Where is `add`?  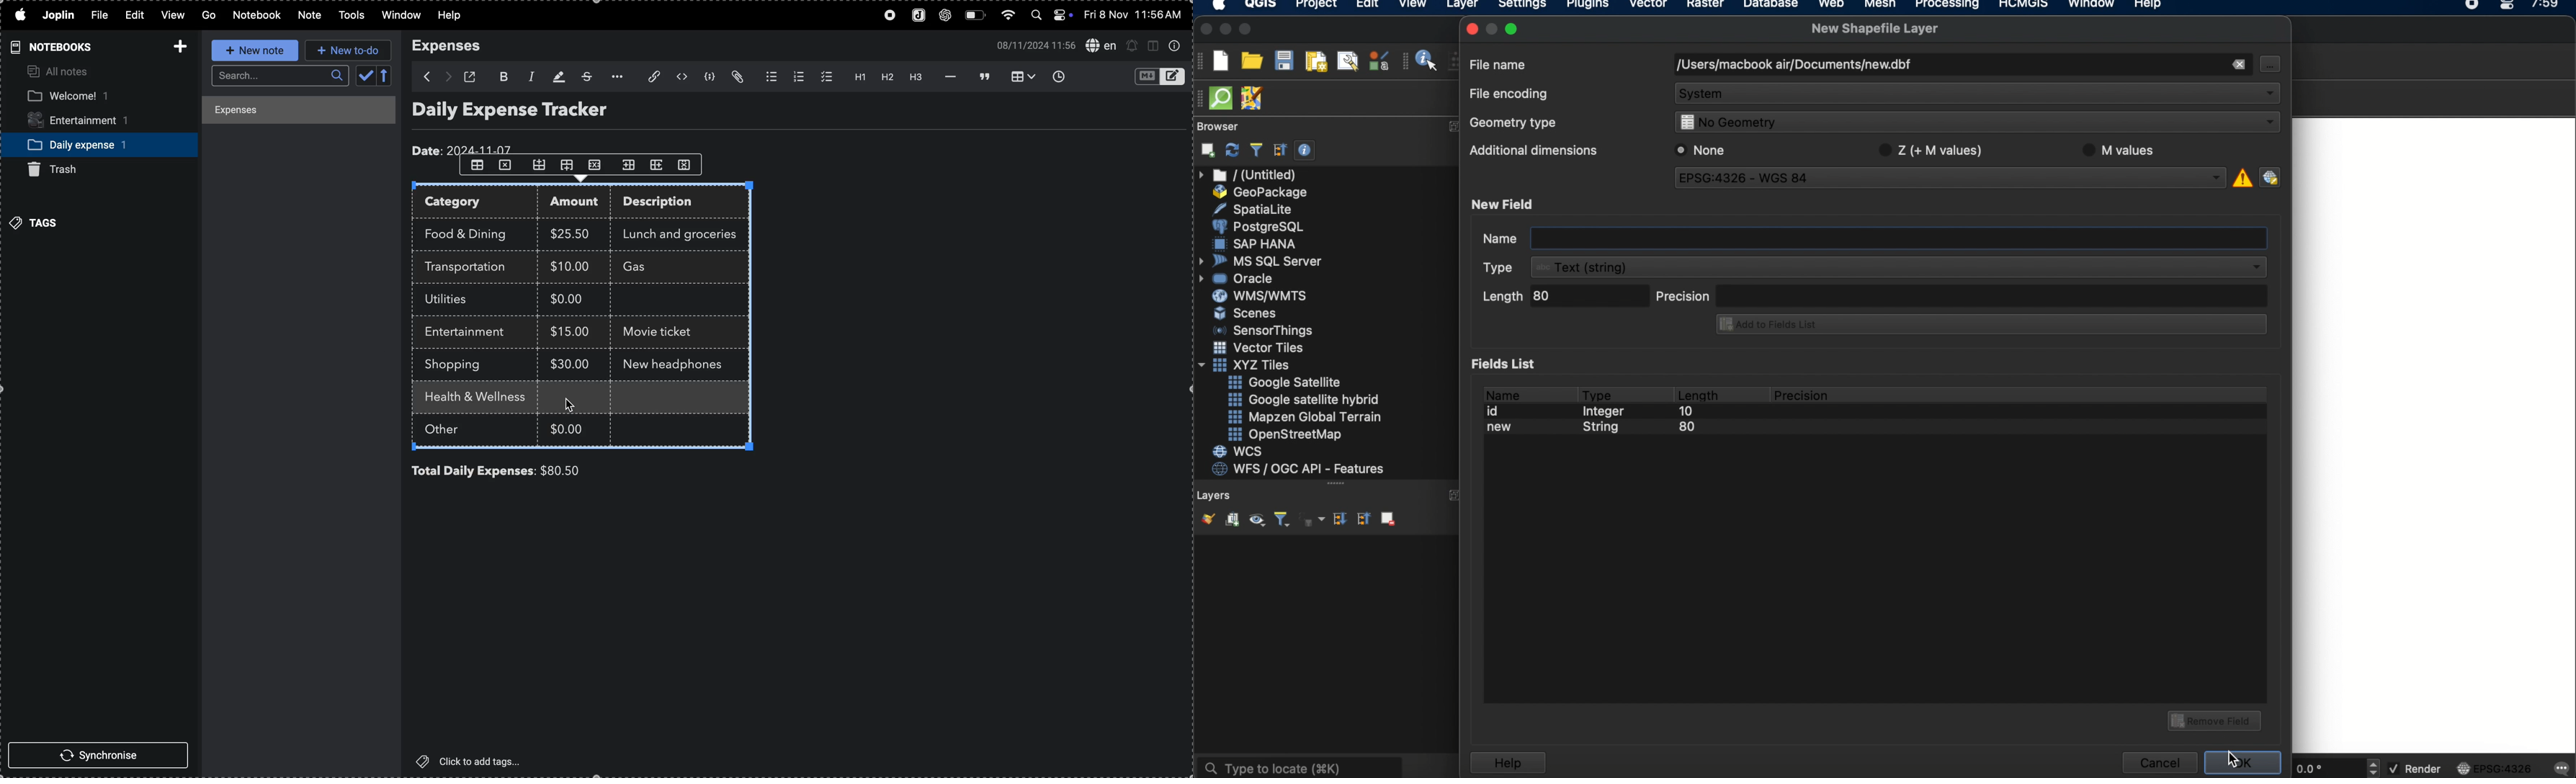 add is located at coordinates (177, 44).